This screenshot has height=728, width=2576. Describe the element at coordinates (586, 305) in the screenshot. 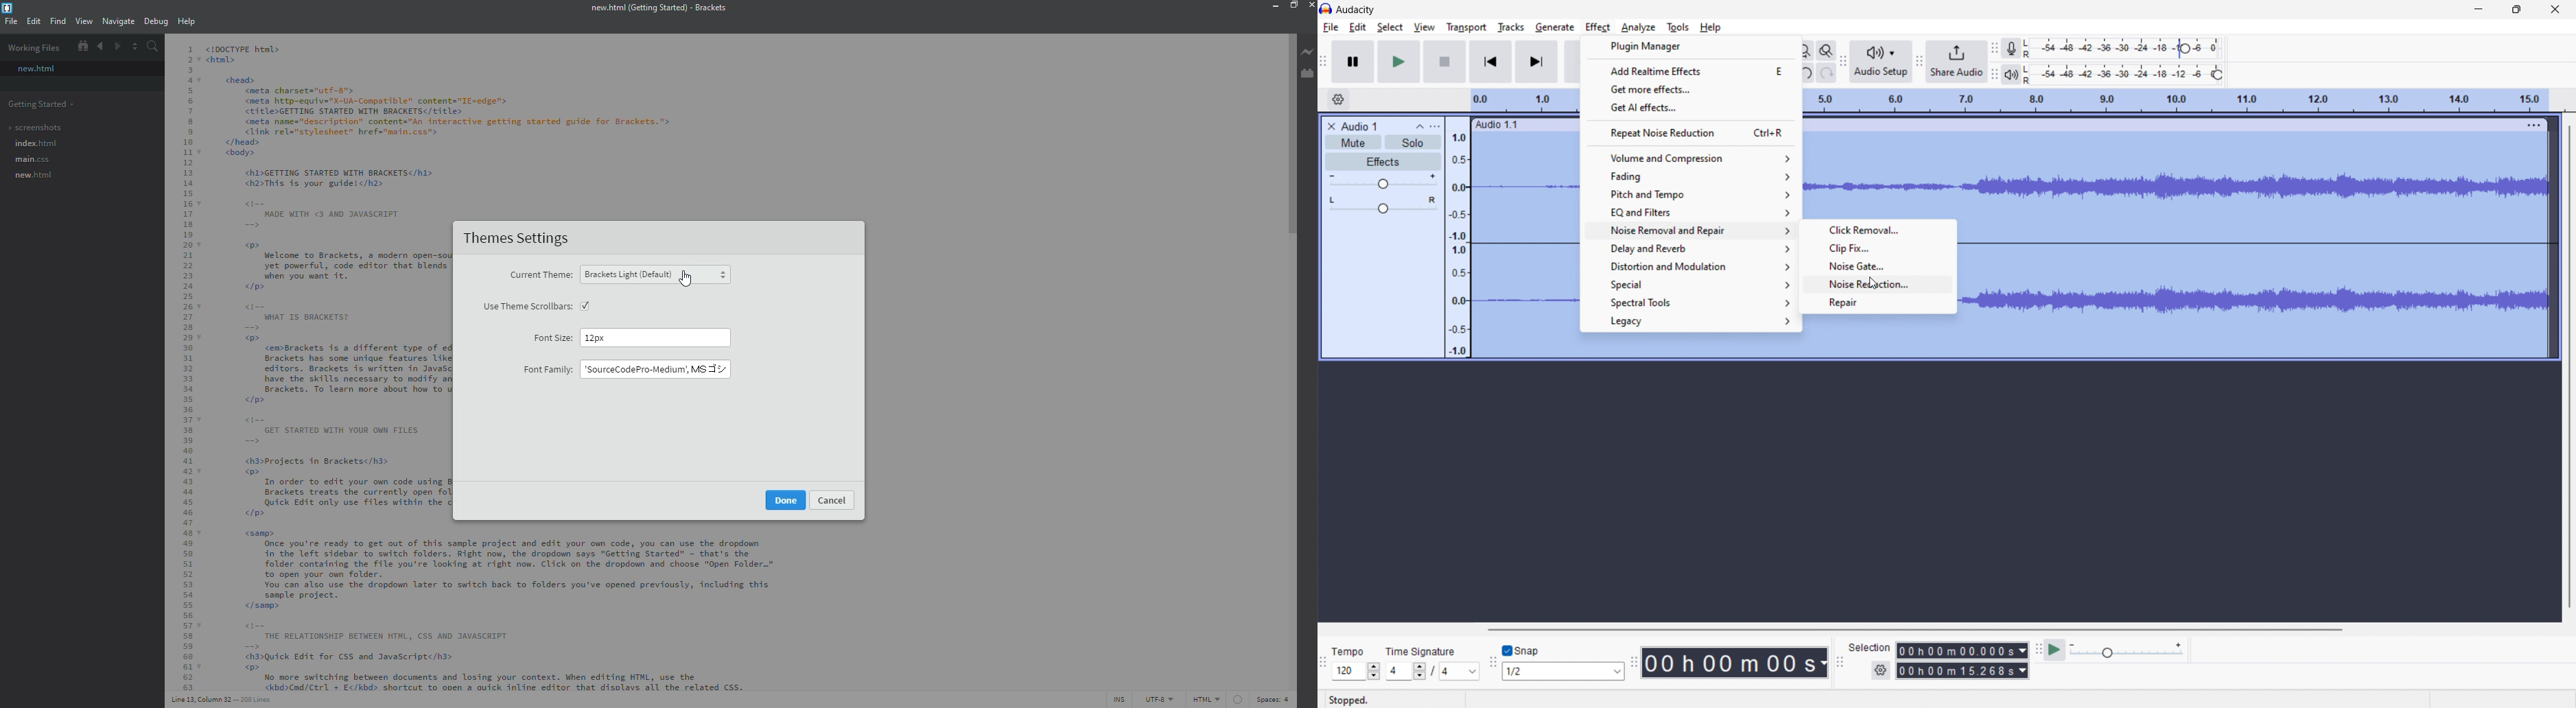

I see `select` at that location.